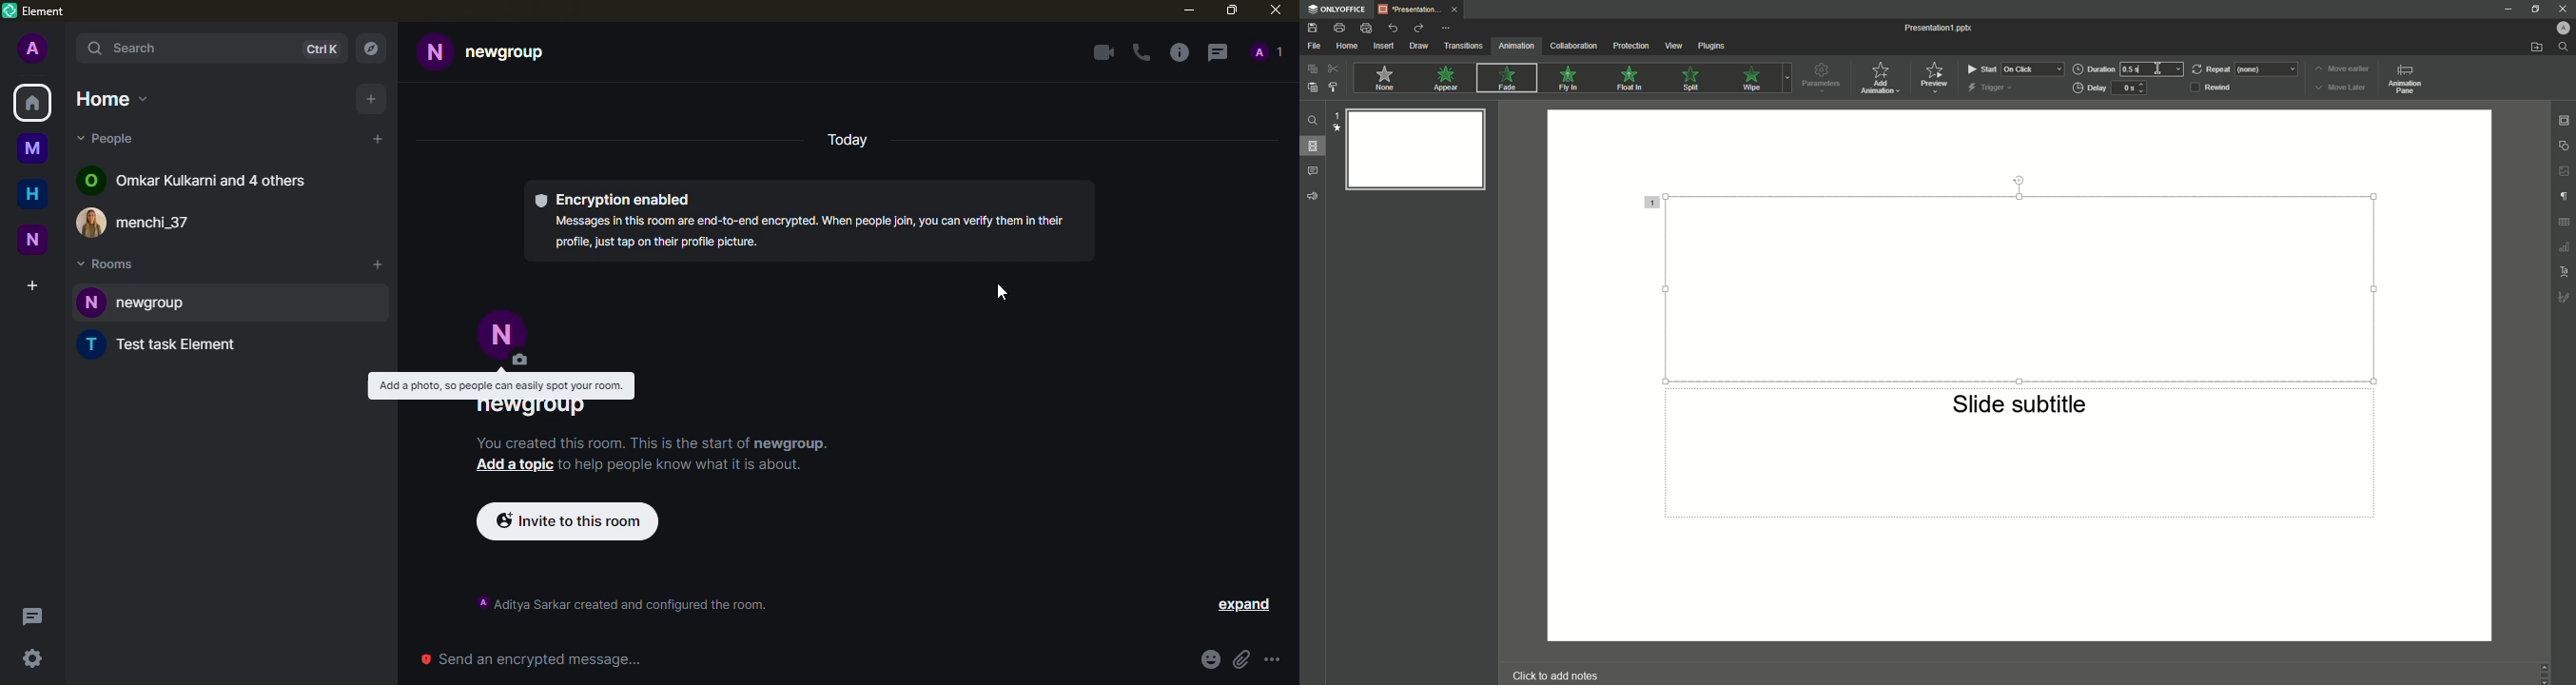 The height and width of the screenshot is (700, 2576). Describe the element at coordinates (1334, 68) in the screenshot. I see `Cut` at that location.